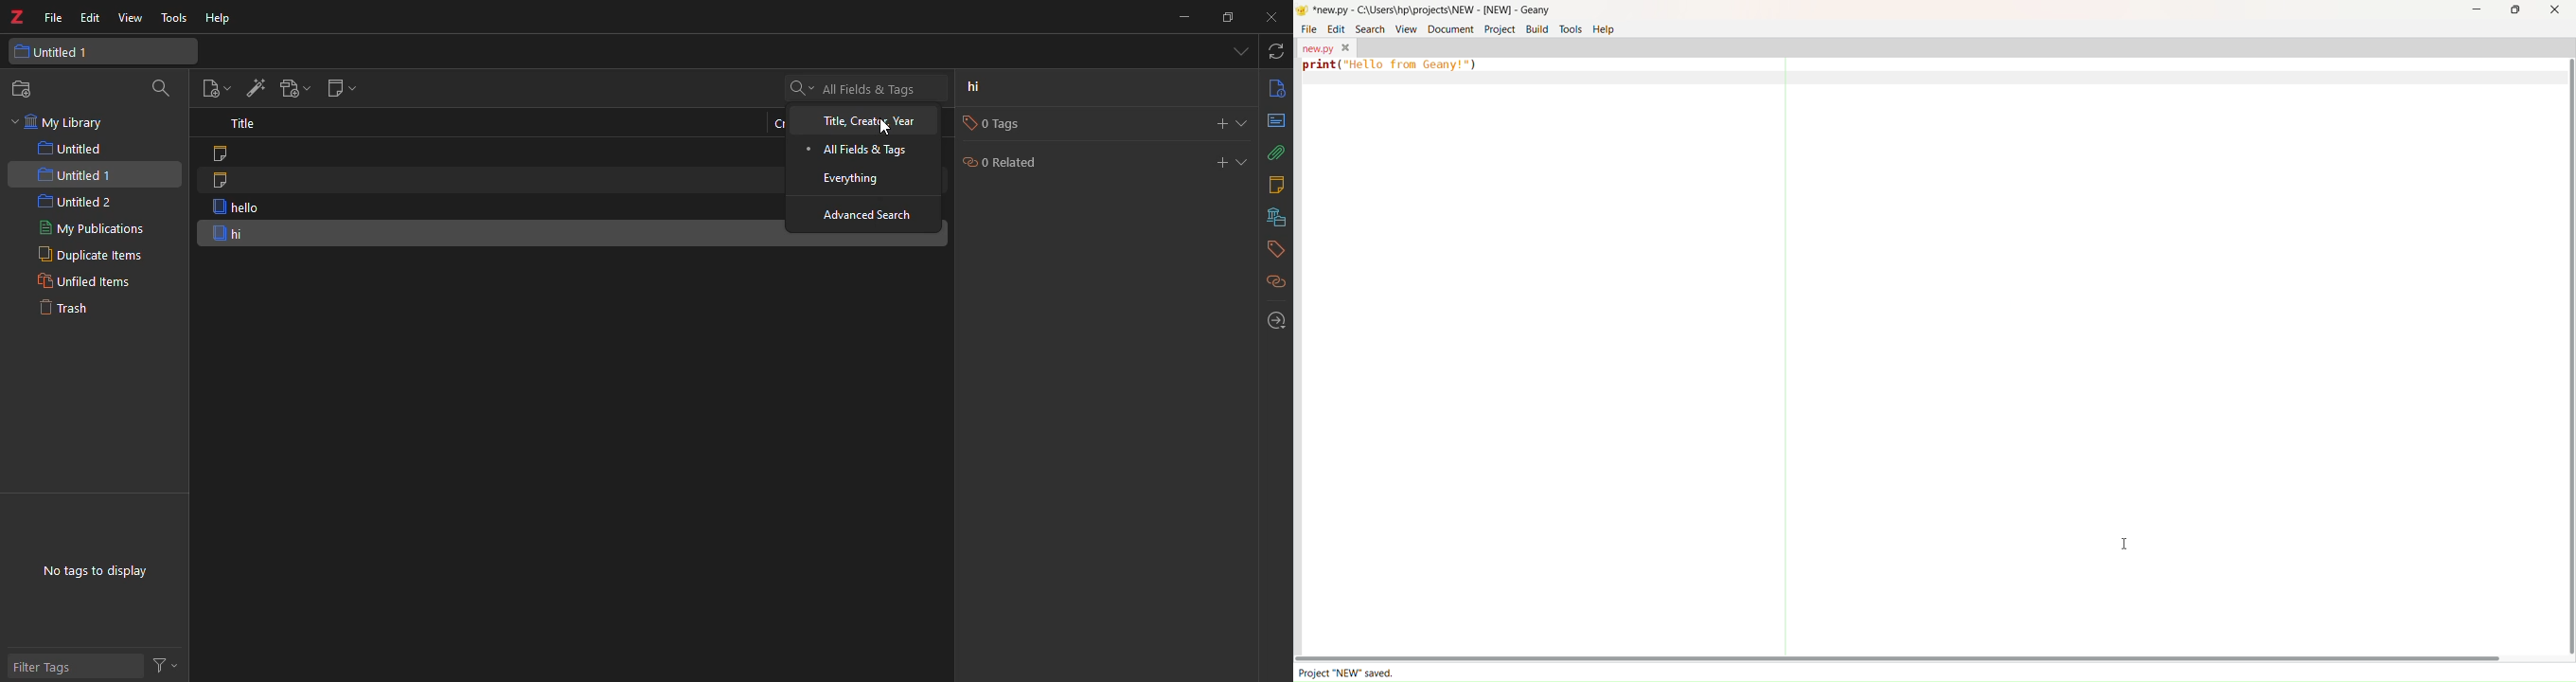  What do you see at coordinates (1276, 152) in the screenshot?
I see `attach` at bounding box center [1276, 152].